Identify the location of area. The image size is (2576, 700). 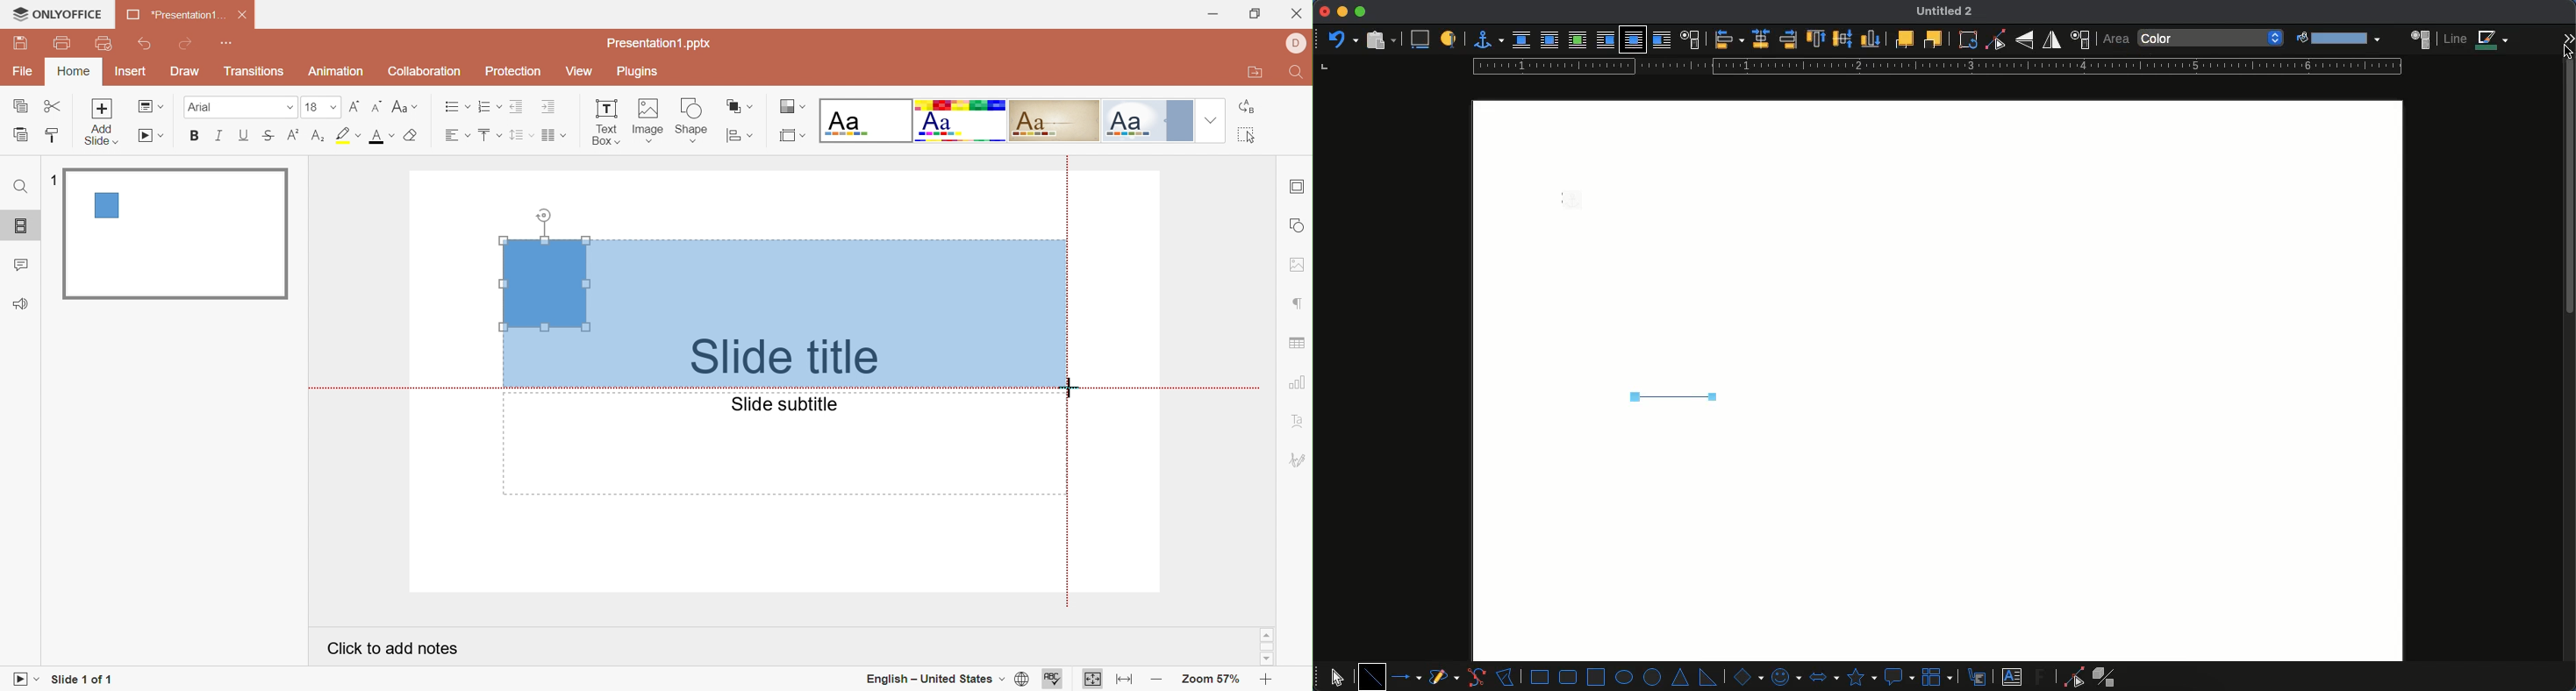
(2421, 38).